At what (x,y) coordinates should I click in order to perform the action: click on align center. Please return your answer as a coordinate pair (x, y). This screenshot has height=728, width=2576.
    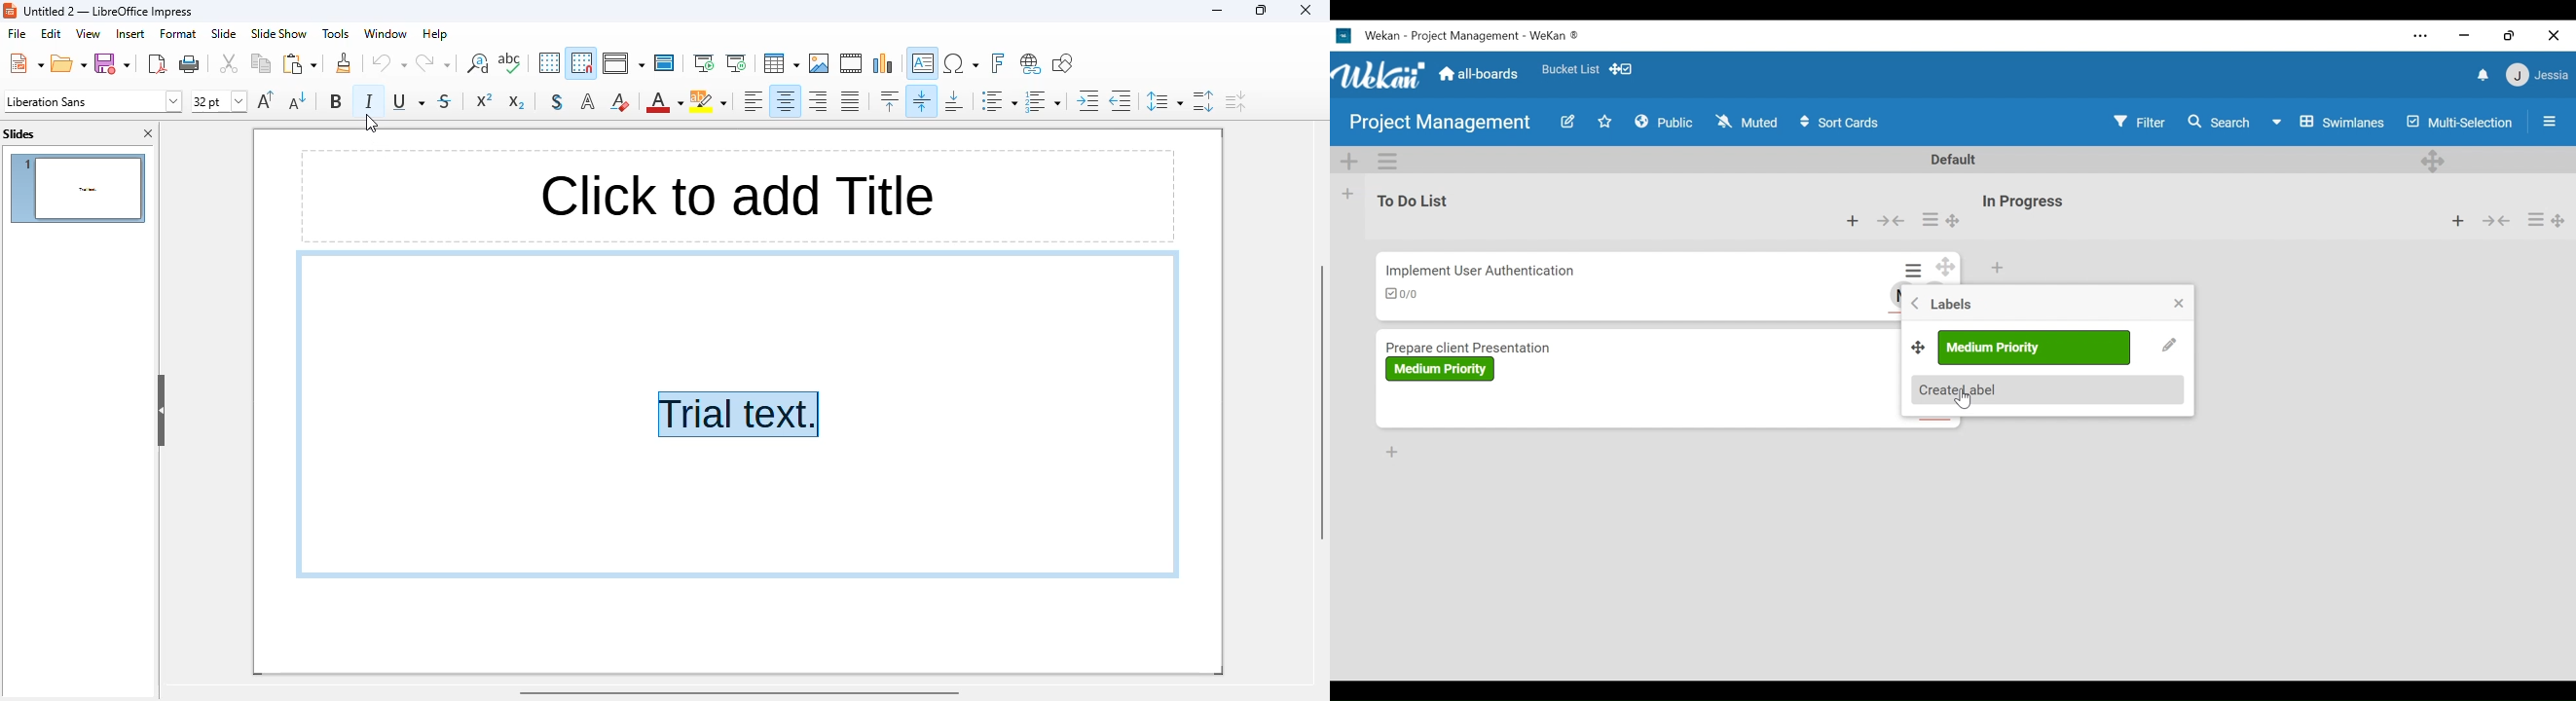
    Looking at the image, I should click on (785, 101).